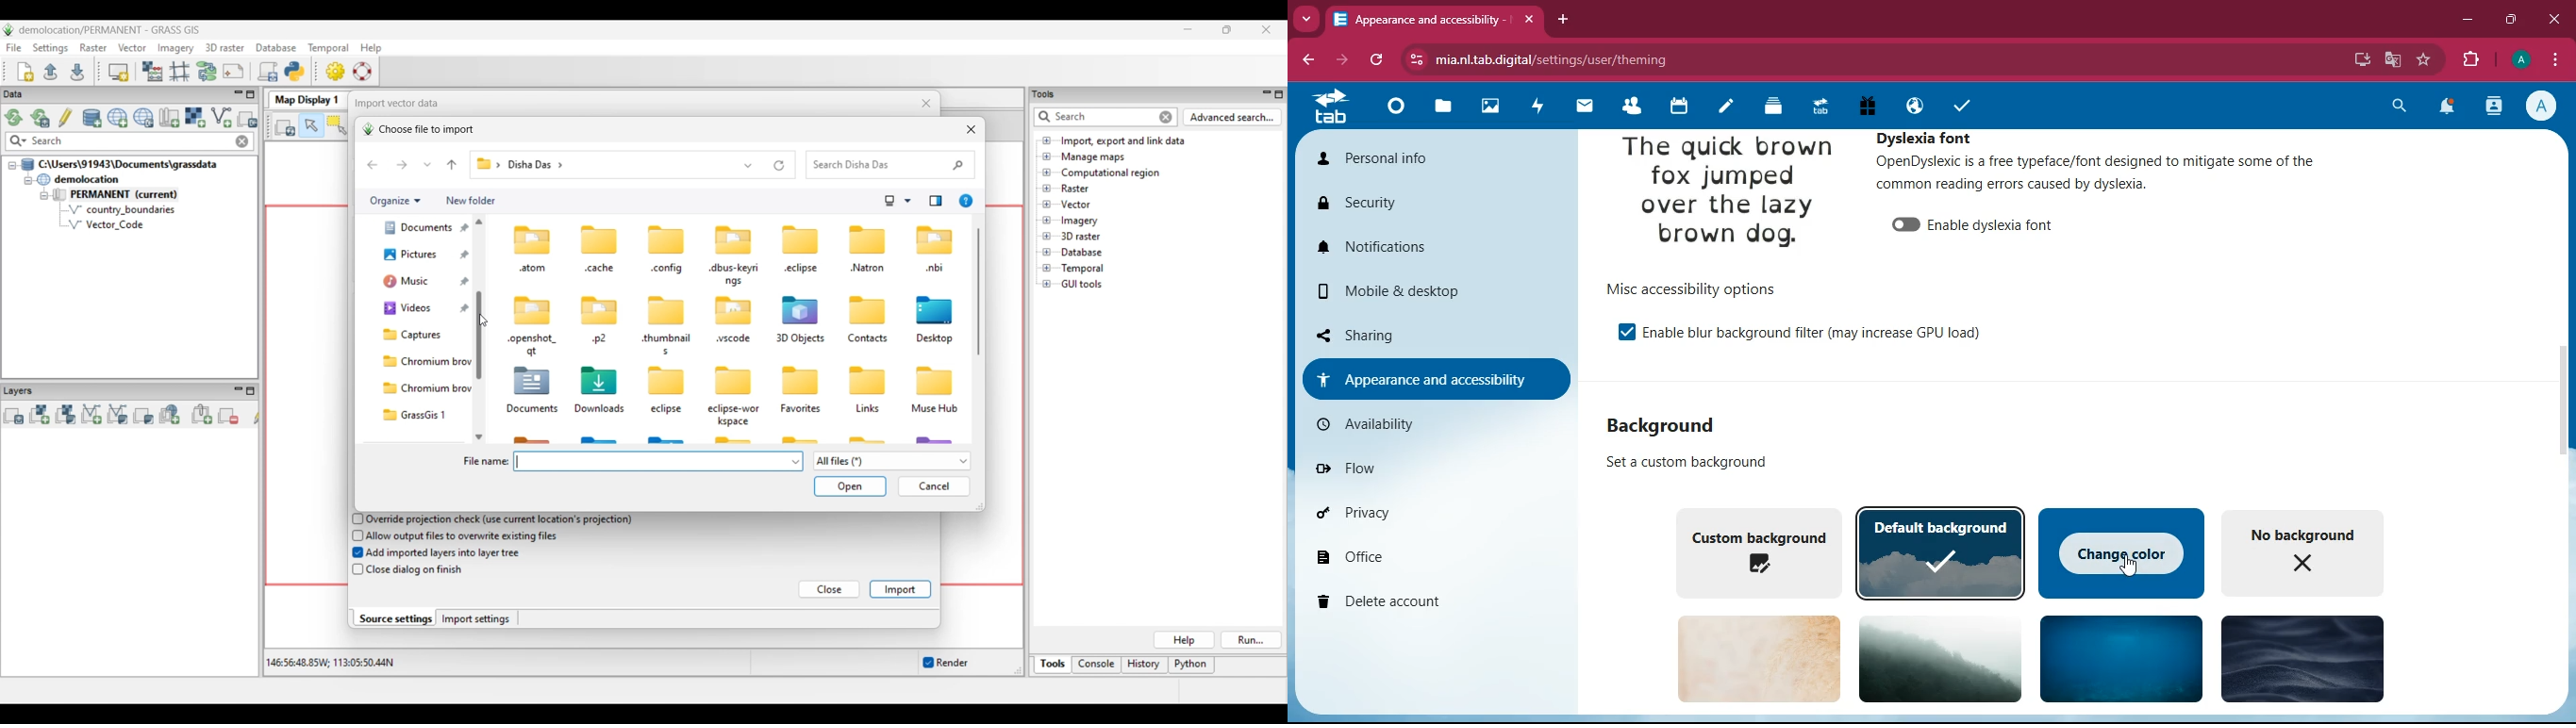  I want to click on profile, so click(2520, 59).